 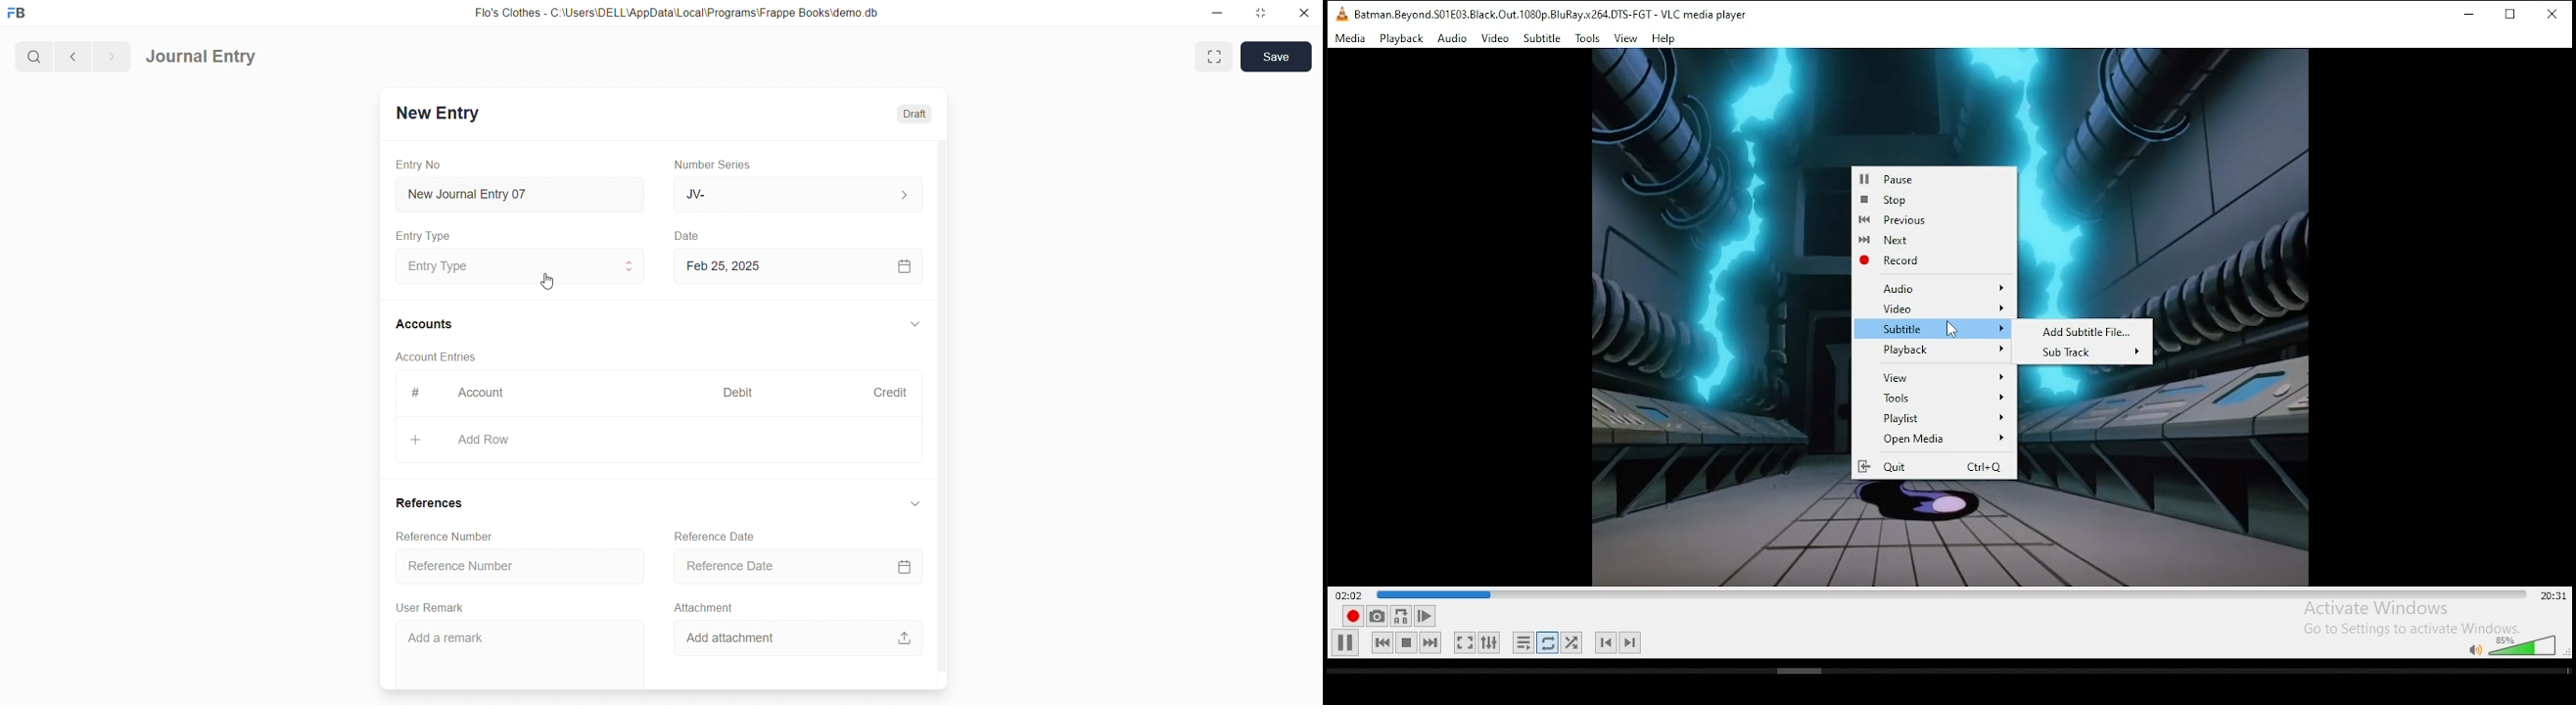 I want to click on New Entry, so click(x=437, y=113).